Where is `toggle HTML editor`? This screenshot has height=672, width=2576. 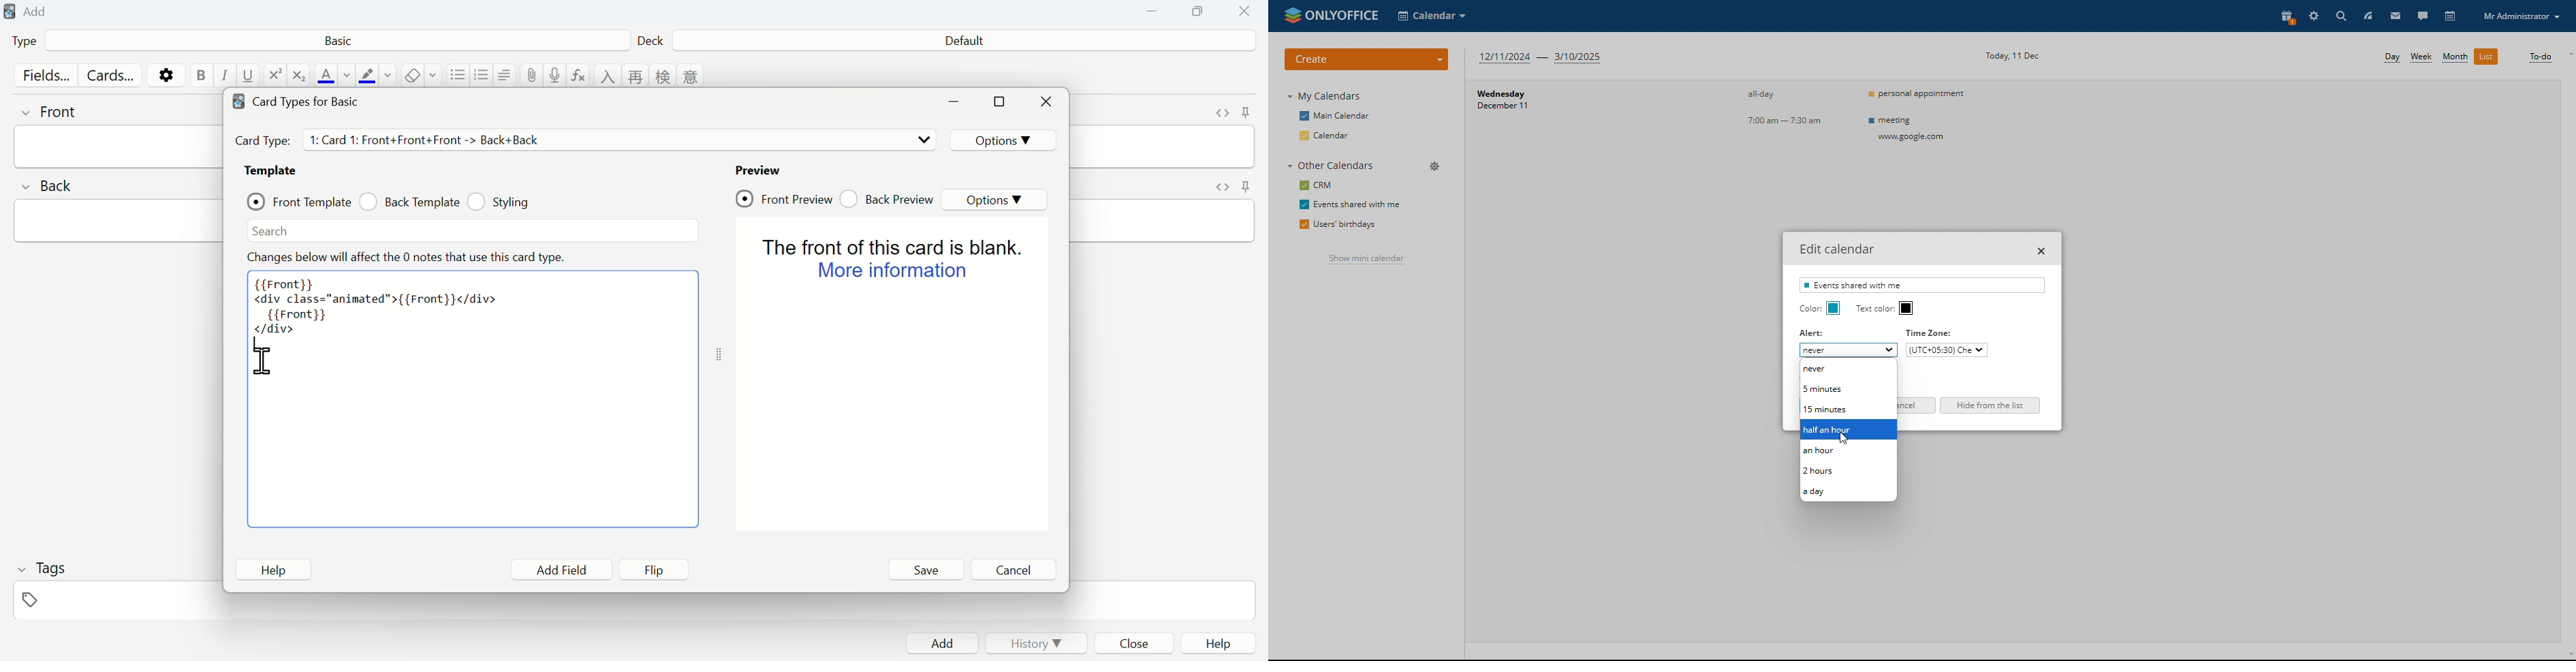
toggle HTML editor is located at coordinates (1223, 112).